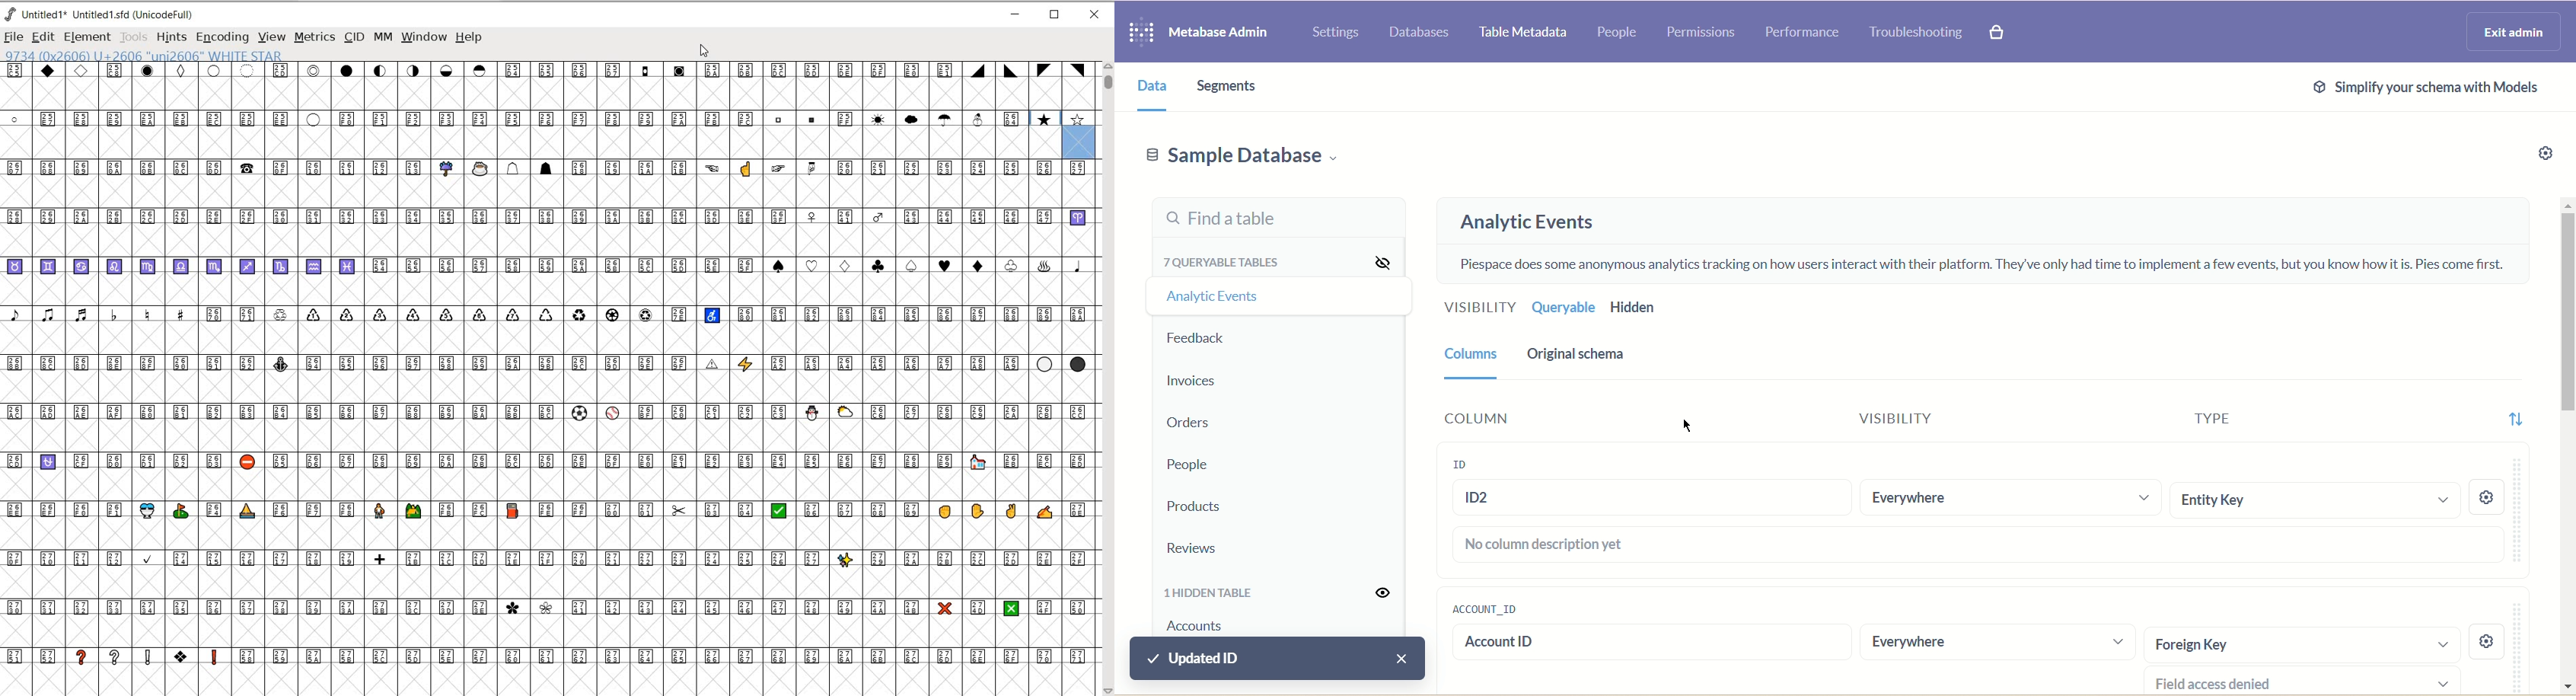 The height and width of the screenshot is (700, 2576). Describe the element at coordinates (144, 56) in the screenshot. I see `9734 (0x2606) U+2606 "uni2606" WHITE STAR` at that location.